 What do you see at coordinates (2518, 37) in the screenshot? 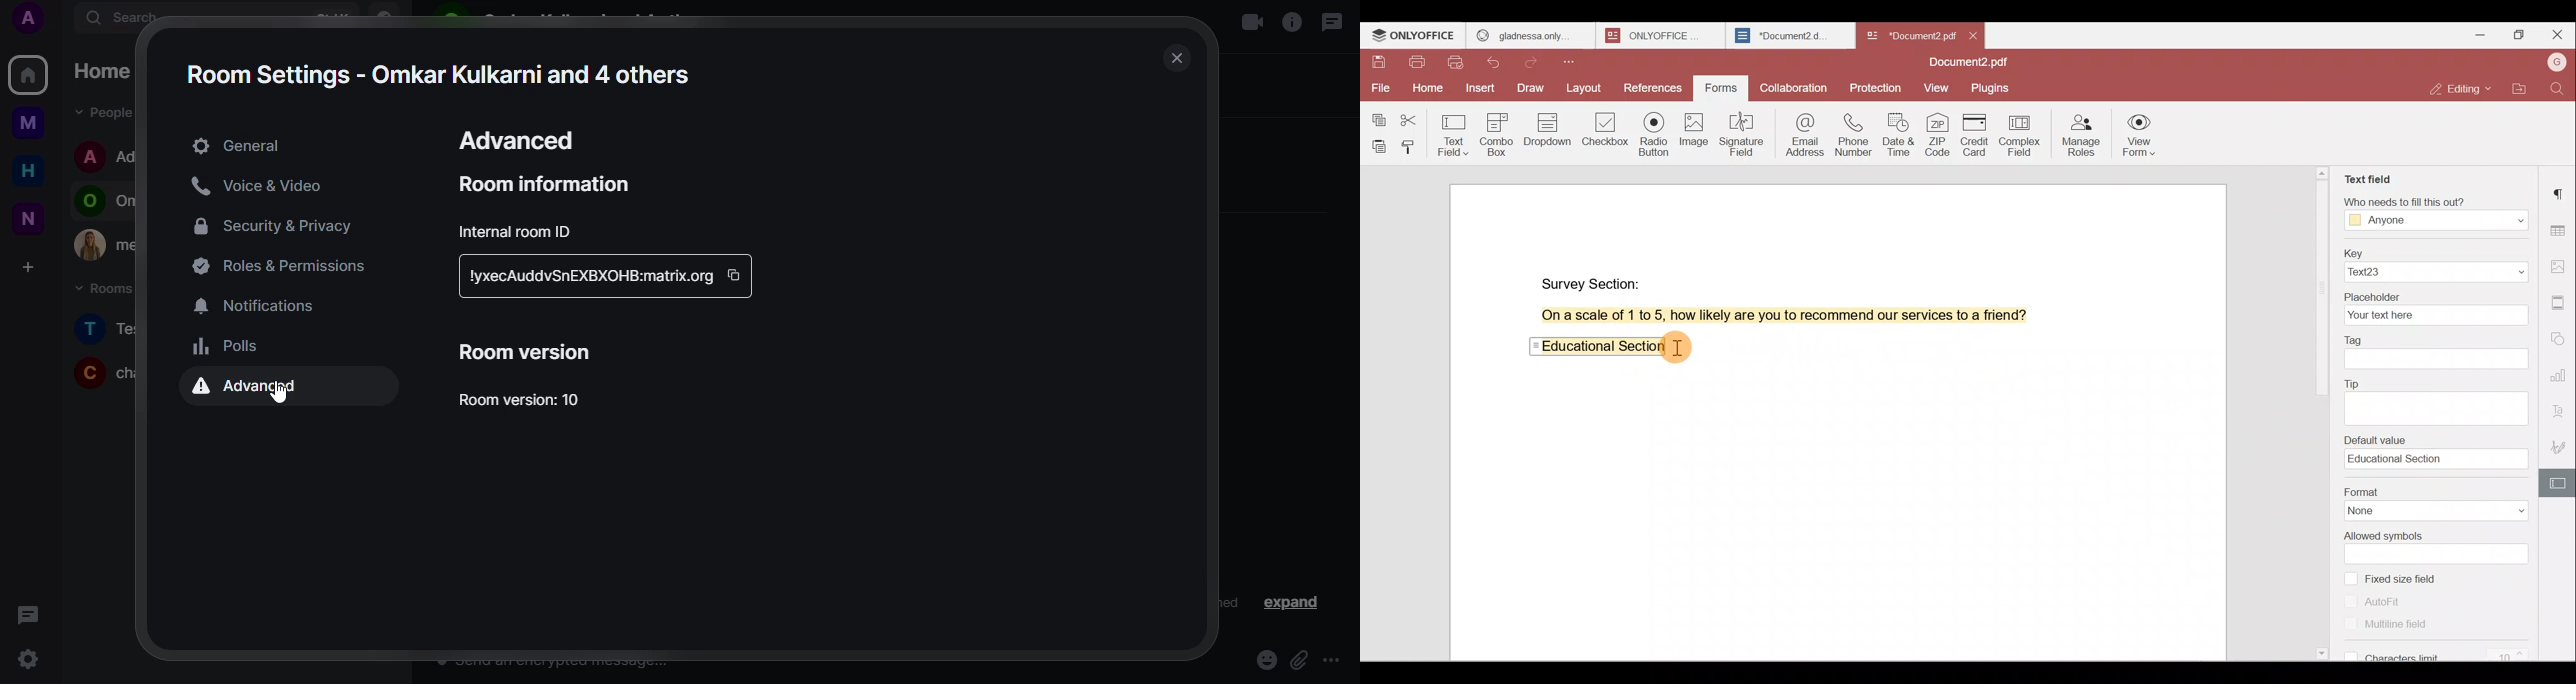
I see `Maximize` at bounding box center [2518, 37].